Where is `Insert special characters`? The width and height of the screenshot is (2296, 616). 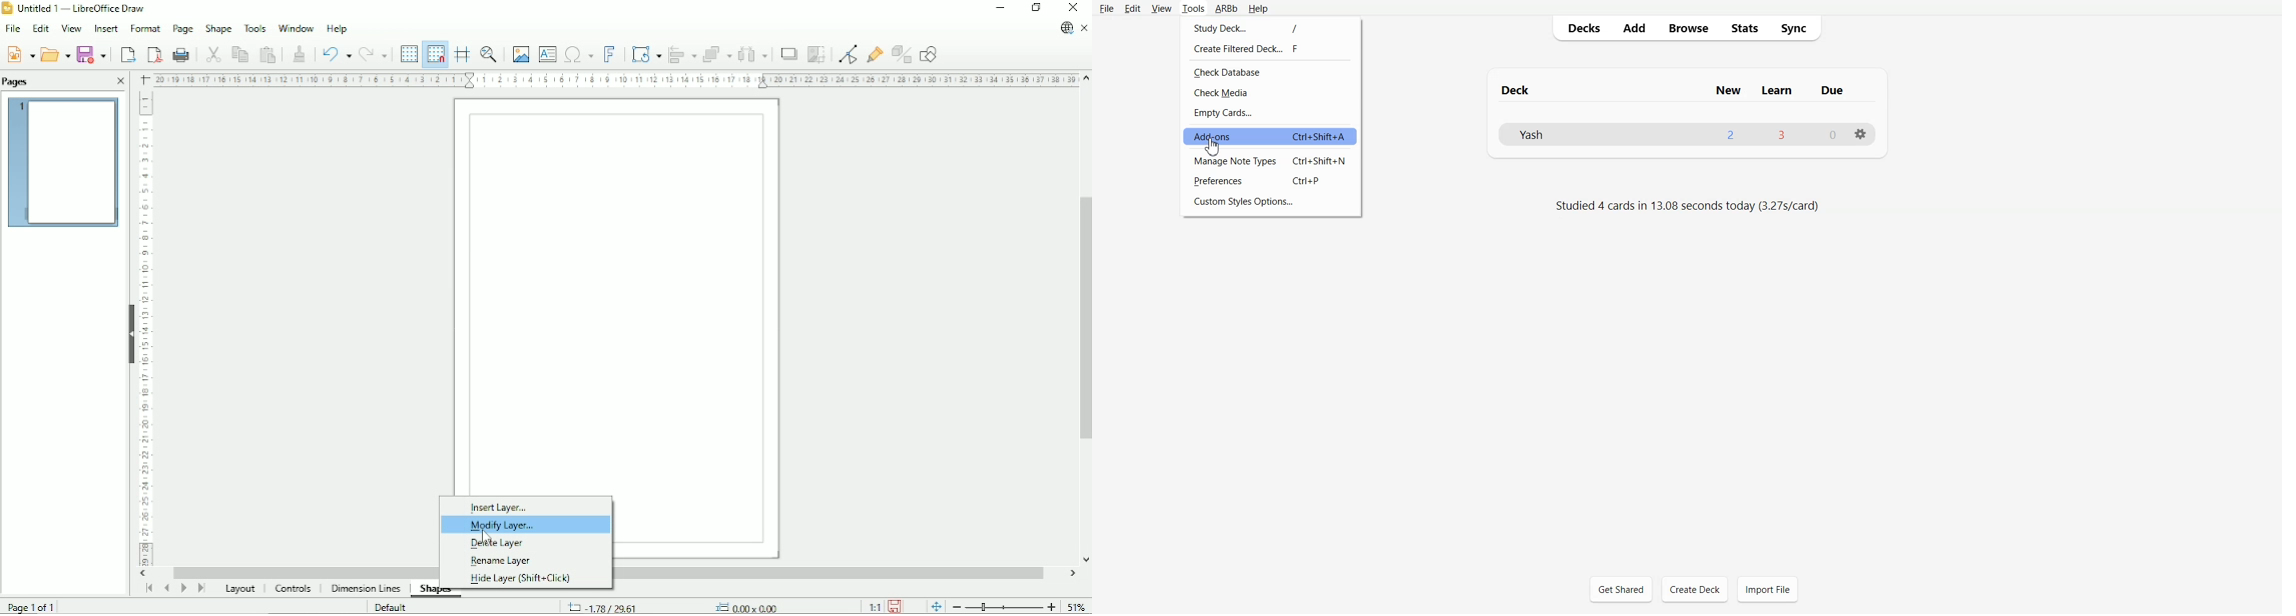 Insert special characters is located at coordinates (578, 53).